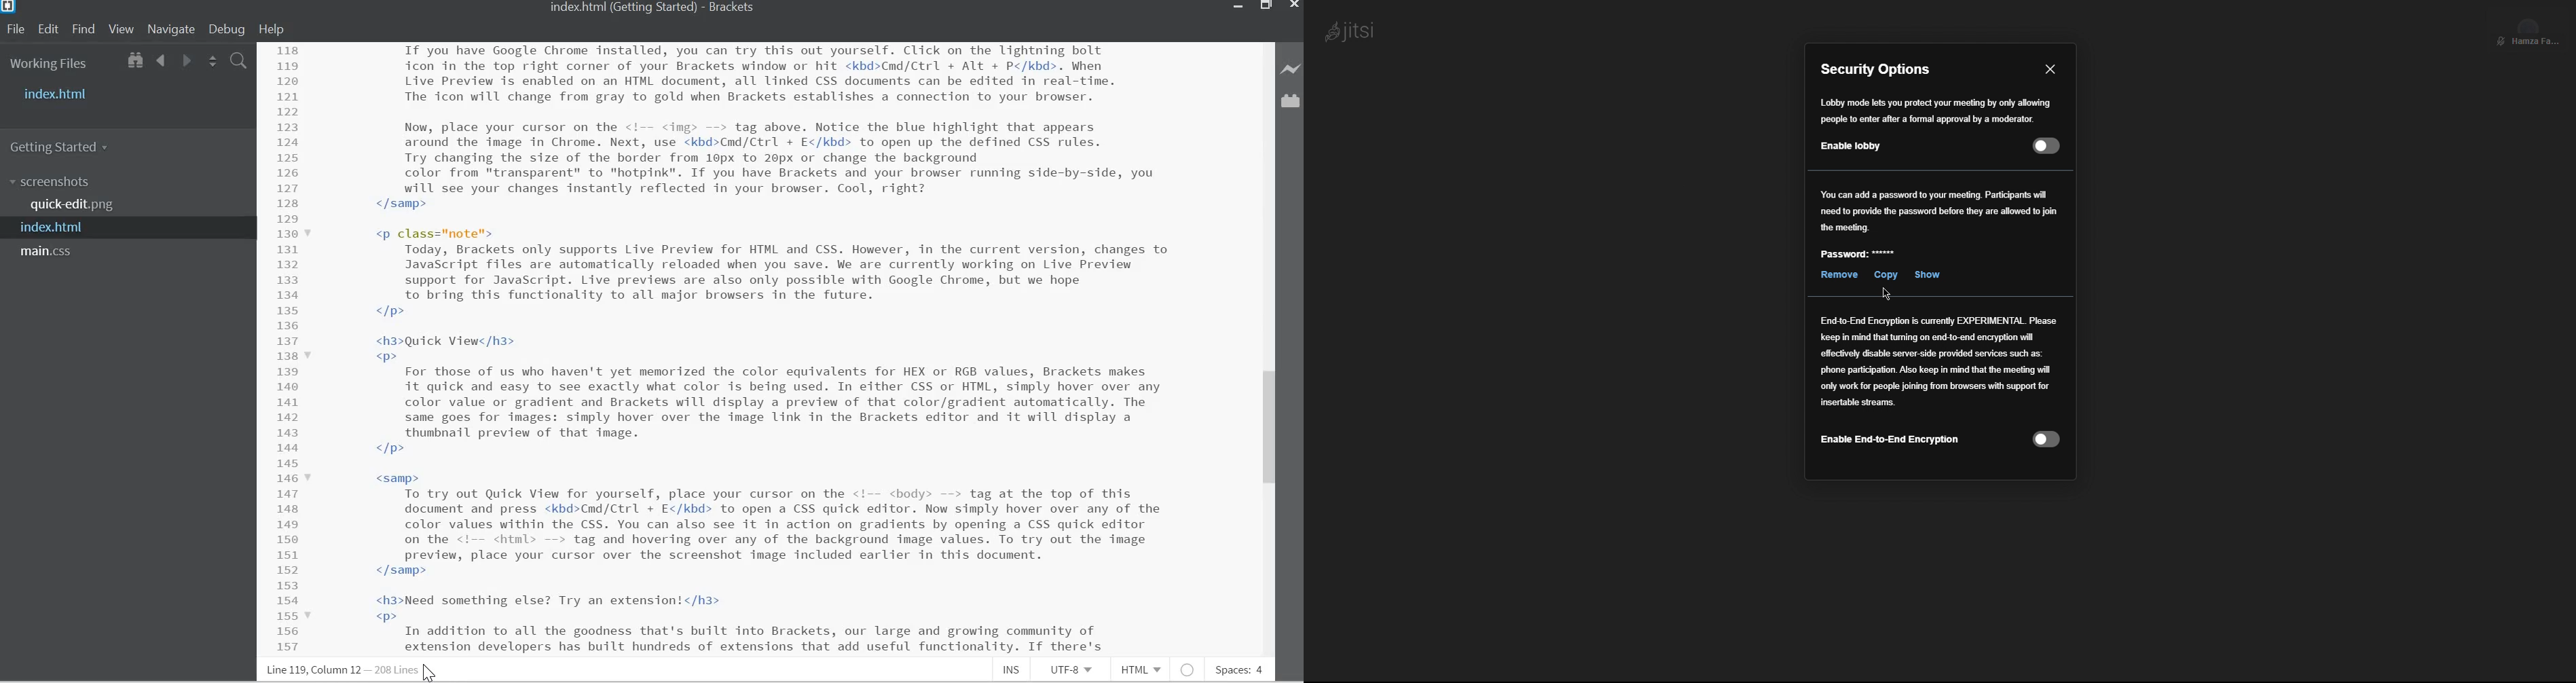 The height and width of the screenshot is (700, 2576). What do you see at coordinates (8, 6) in the screenshot?
I see `Bracket Desktop Icon` at bounding box center [8, 6].